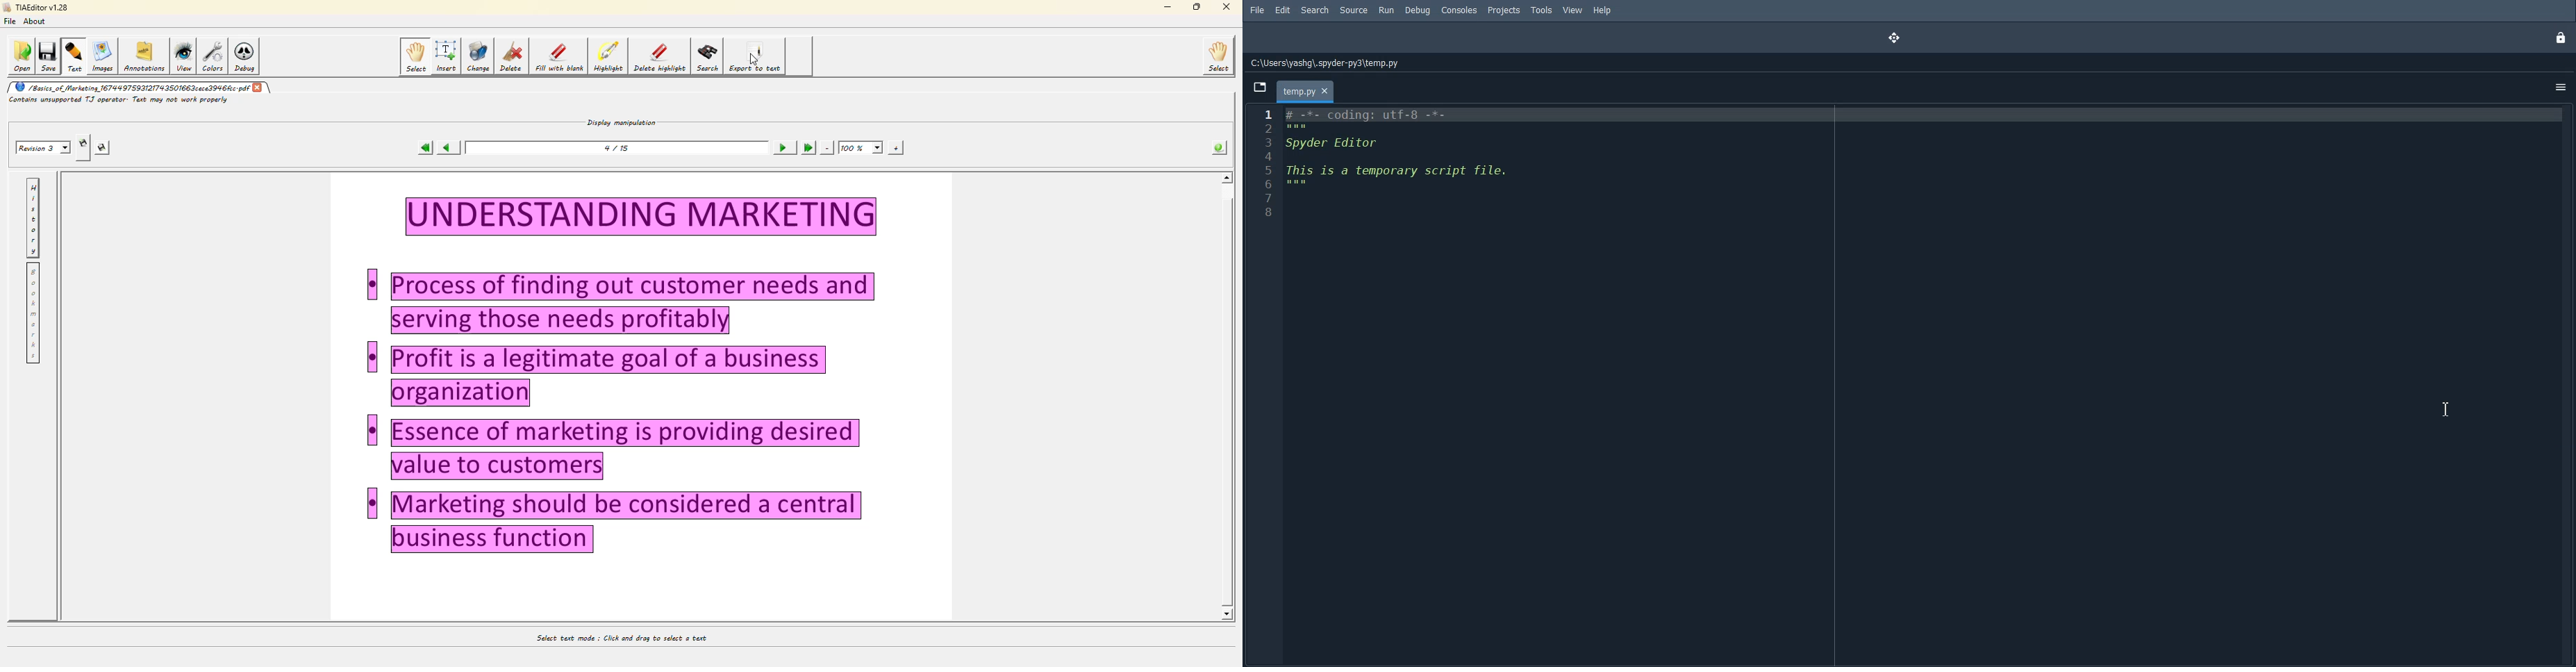 This screenshot has width=2576, height=672. I want to click on Source, so click(1354, 10).